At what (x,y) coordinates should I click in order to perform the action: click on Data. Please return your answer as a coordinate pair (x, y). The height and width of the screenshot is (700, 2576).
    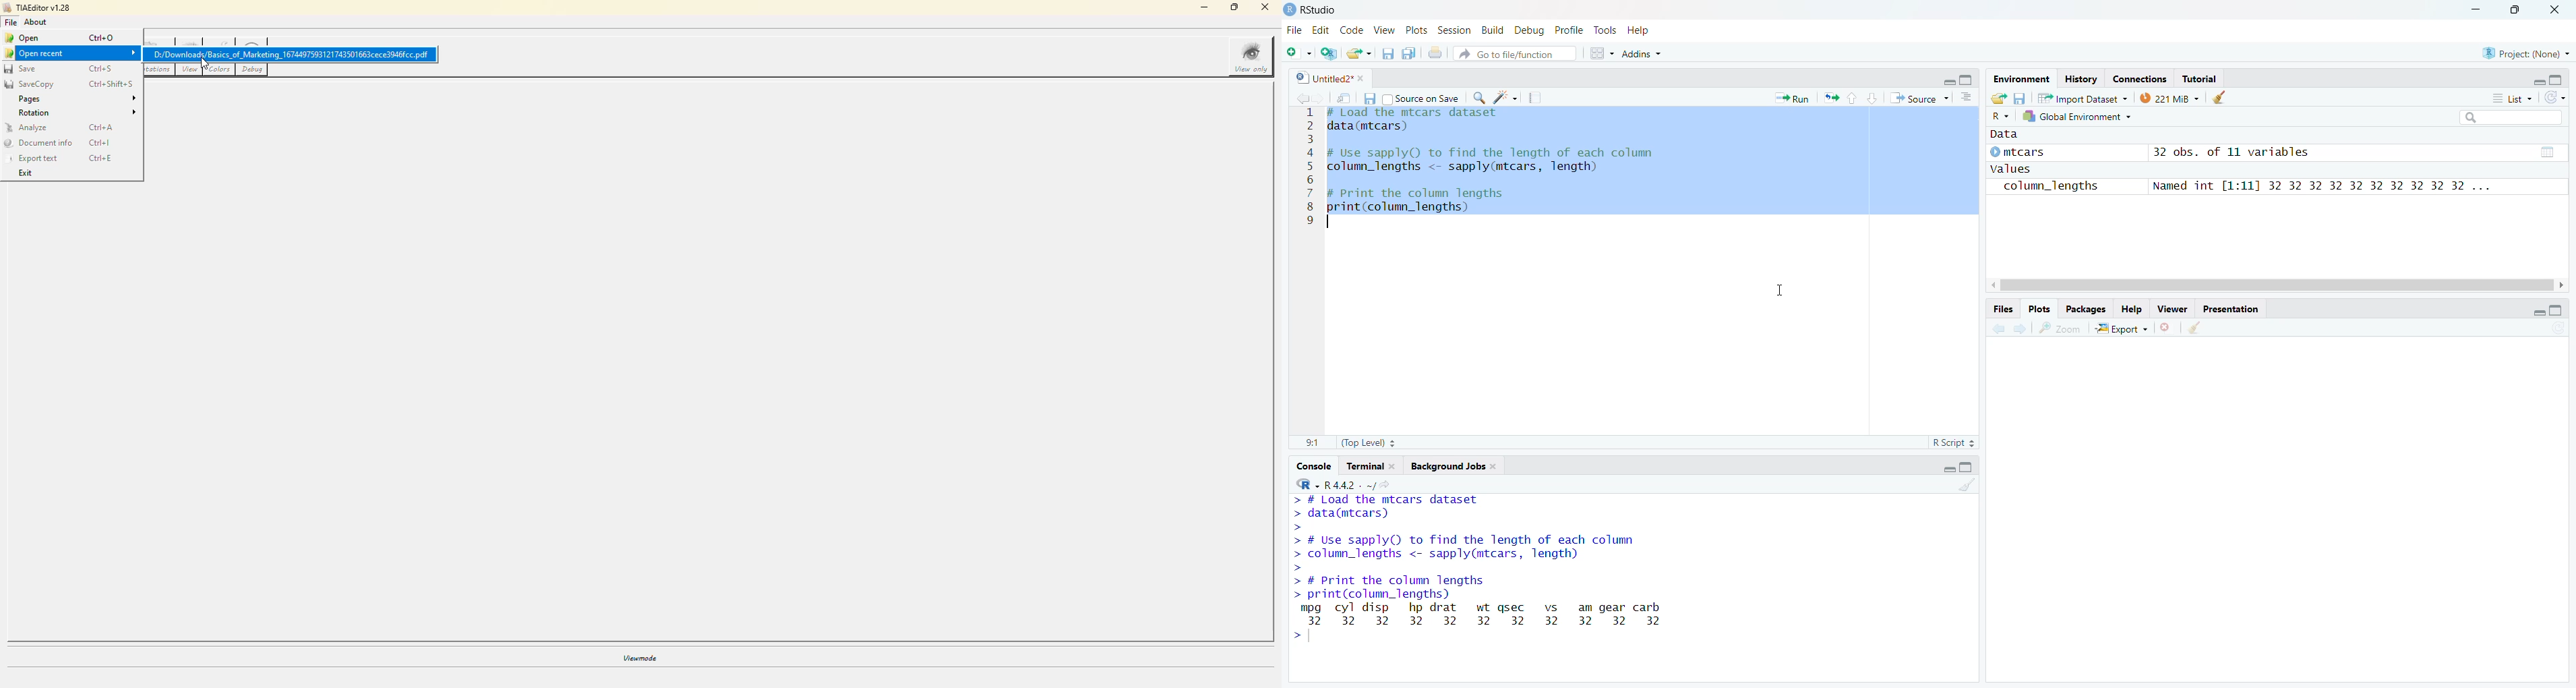
    Looking at the image, I should click on (2004, 134).